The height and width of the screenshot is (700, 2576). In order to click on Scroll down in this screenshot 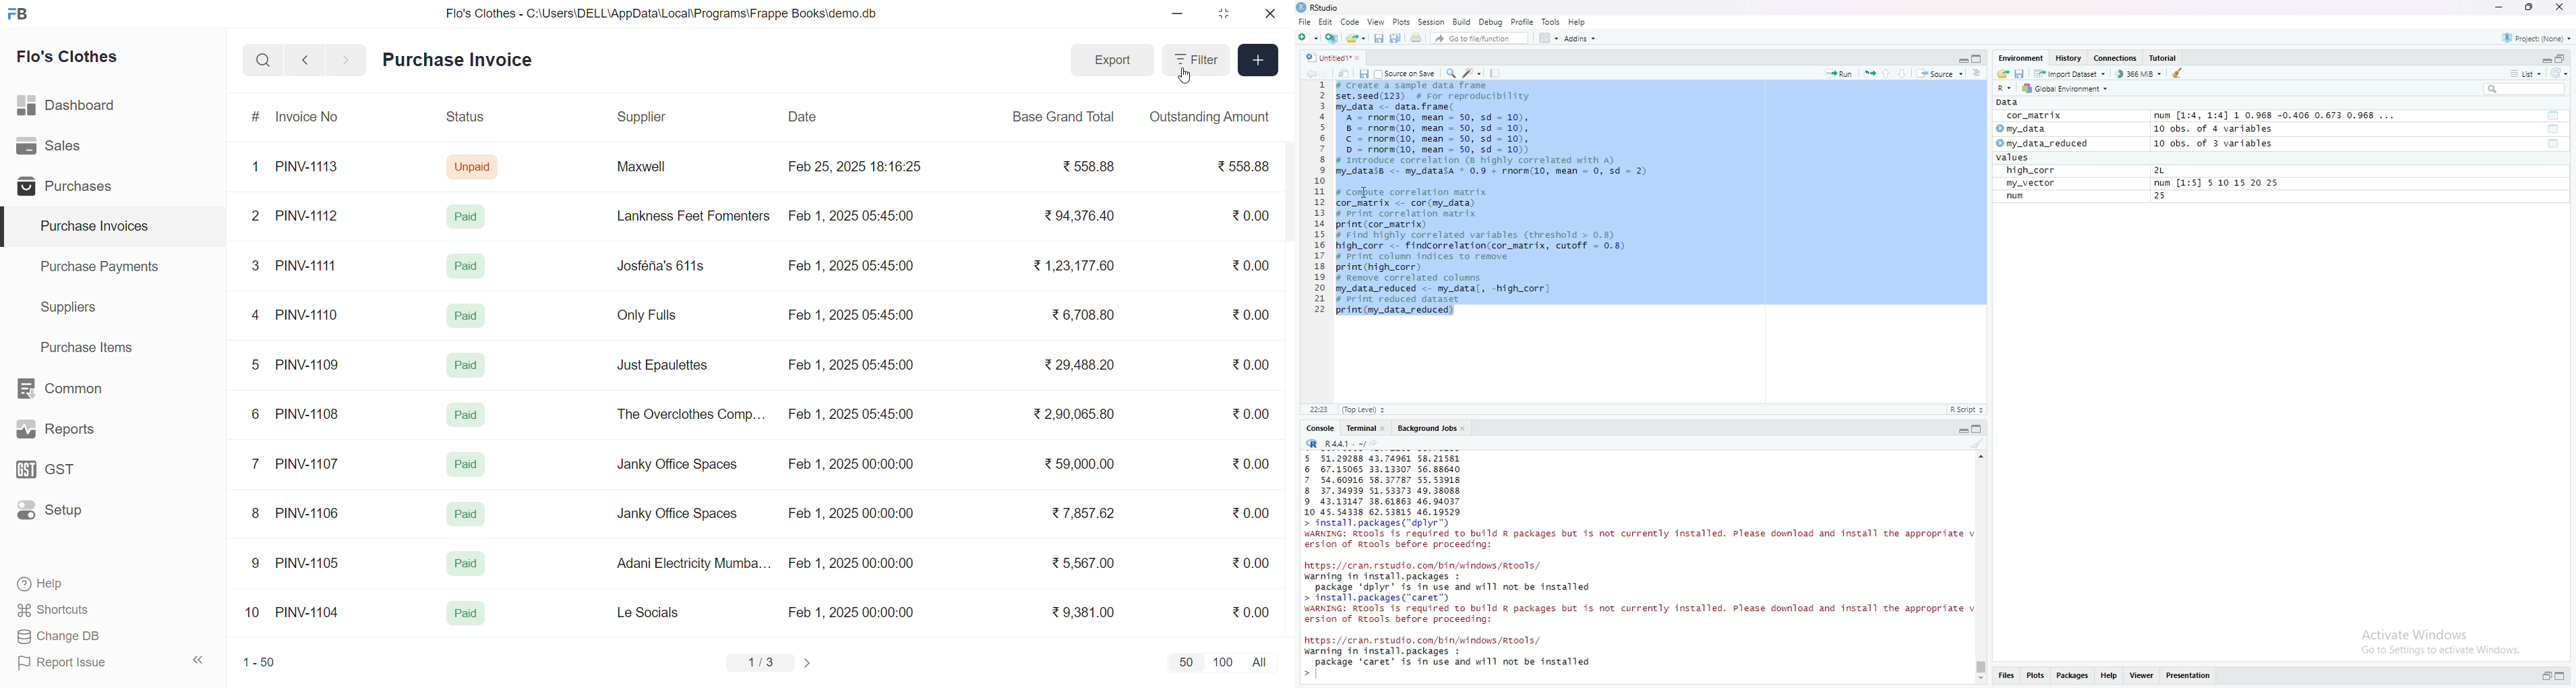, I will do `click(1983, 681)`.